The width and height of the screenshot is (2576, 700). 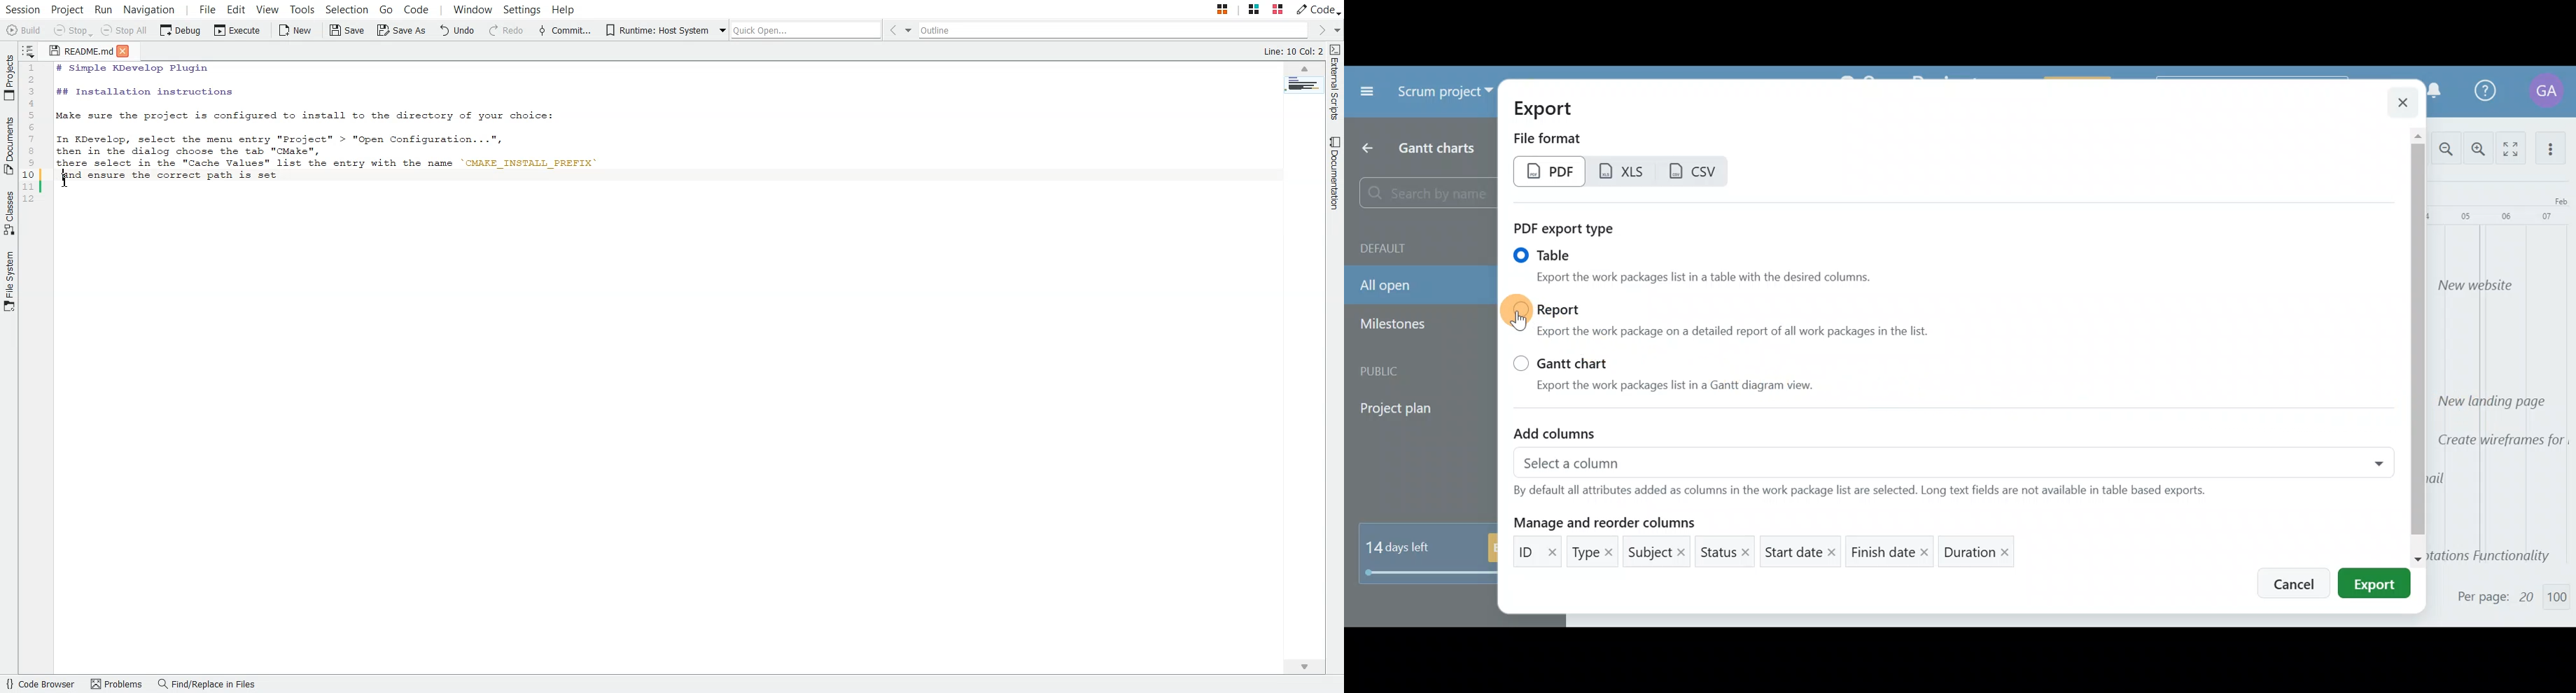 I want to click on By default all attributes added as columns in the work package list are selected. Long text fields are not available in table based exports., so click(x=1867, y=495).